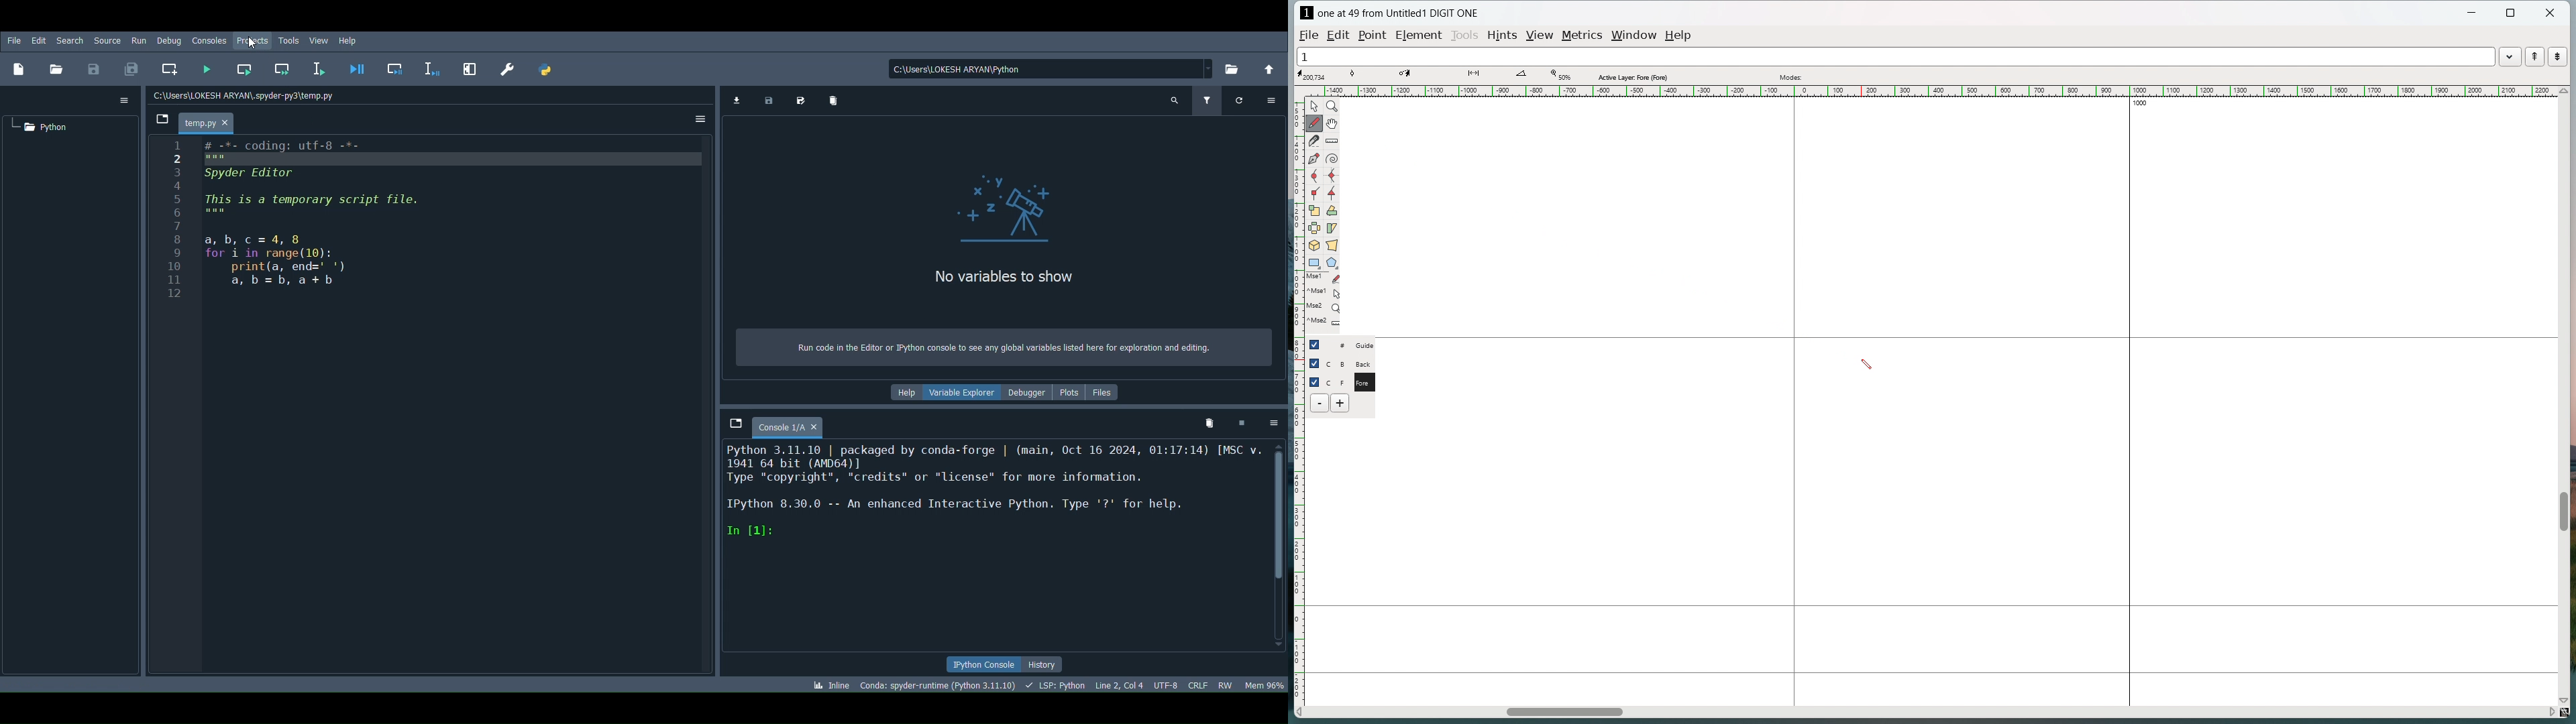 Image resolution: width=2576 pixels, height=728 pixels. I want to click on cursor coordinate, so click(1316, 75).